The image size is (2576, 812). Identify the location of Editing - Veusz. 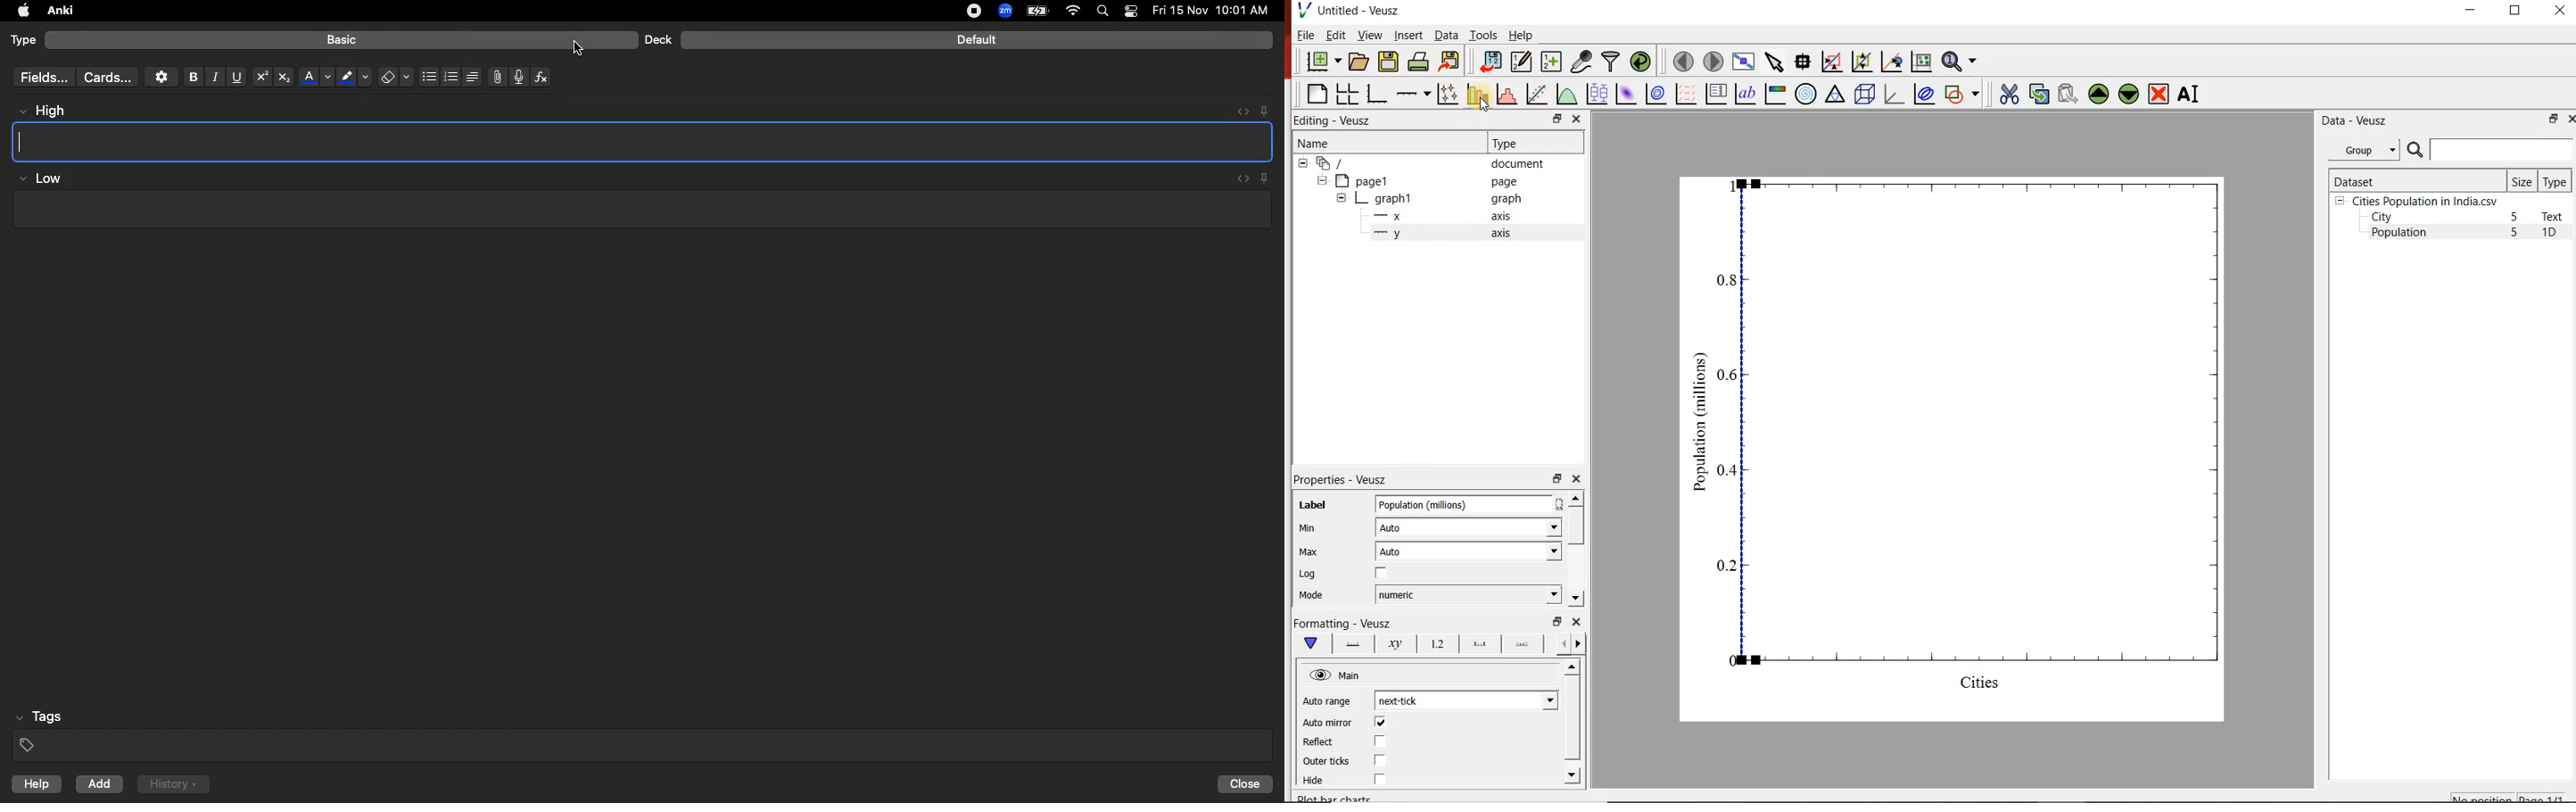
(1341, 120).